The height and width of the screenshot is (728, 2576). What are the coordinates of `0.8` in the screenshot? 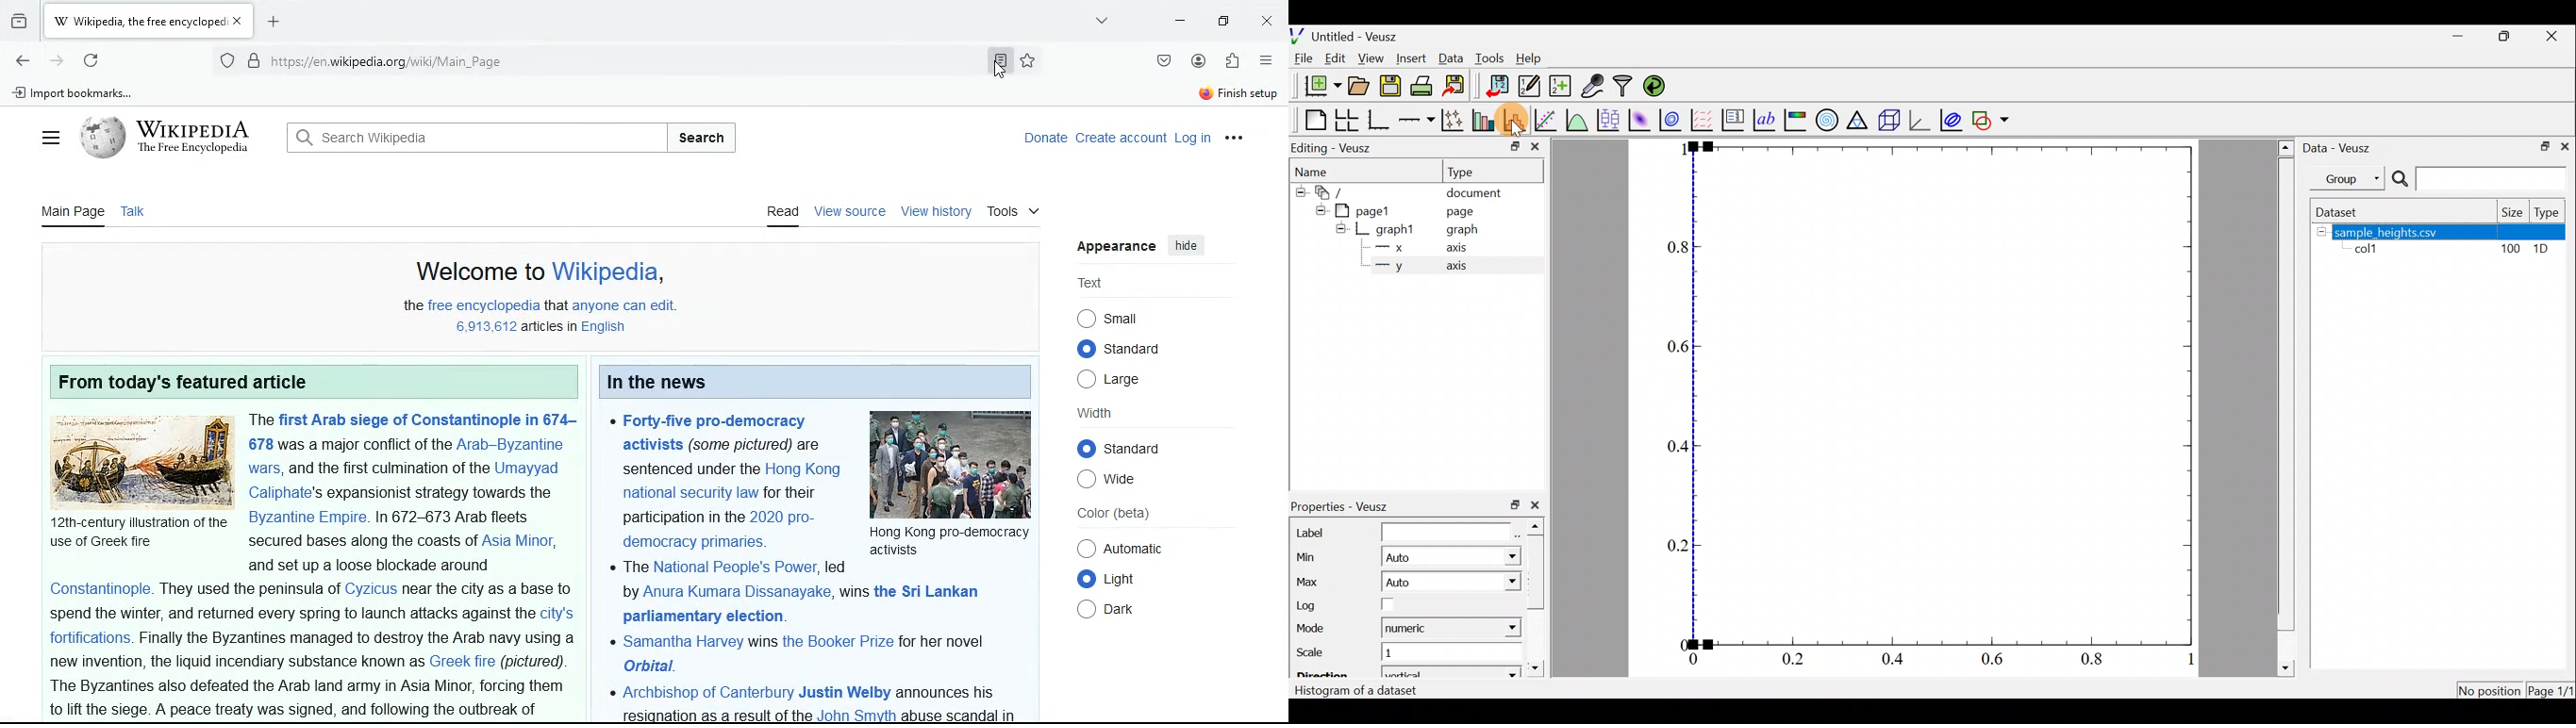 It's located at (2096, 662).